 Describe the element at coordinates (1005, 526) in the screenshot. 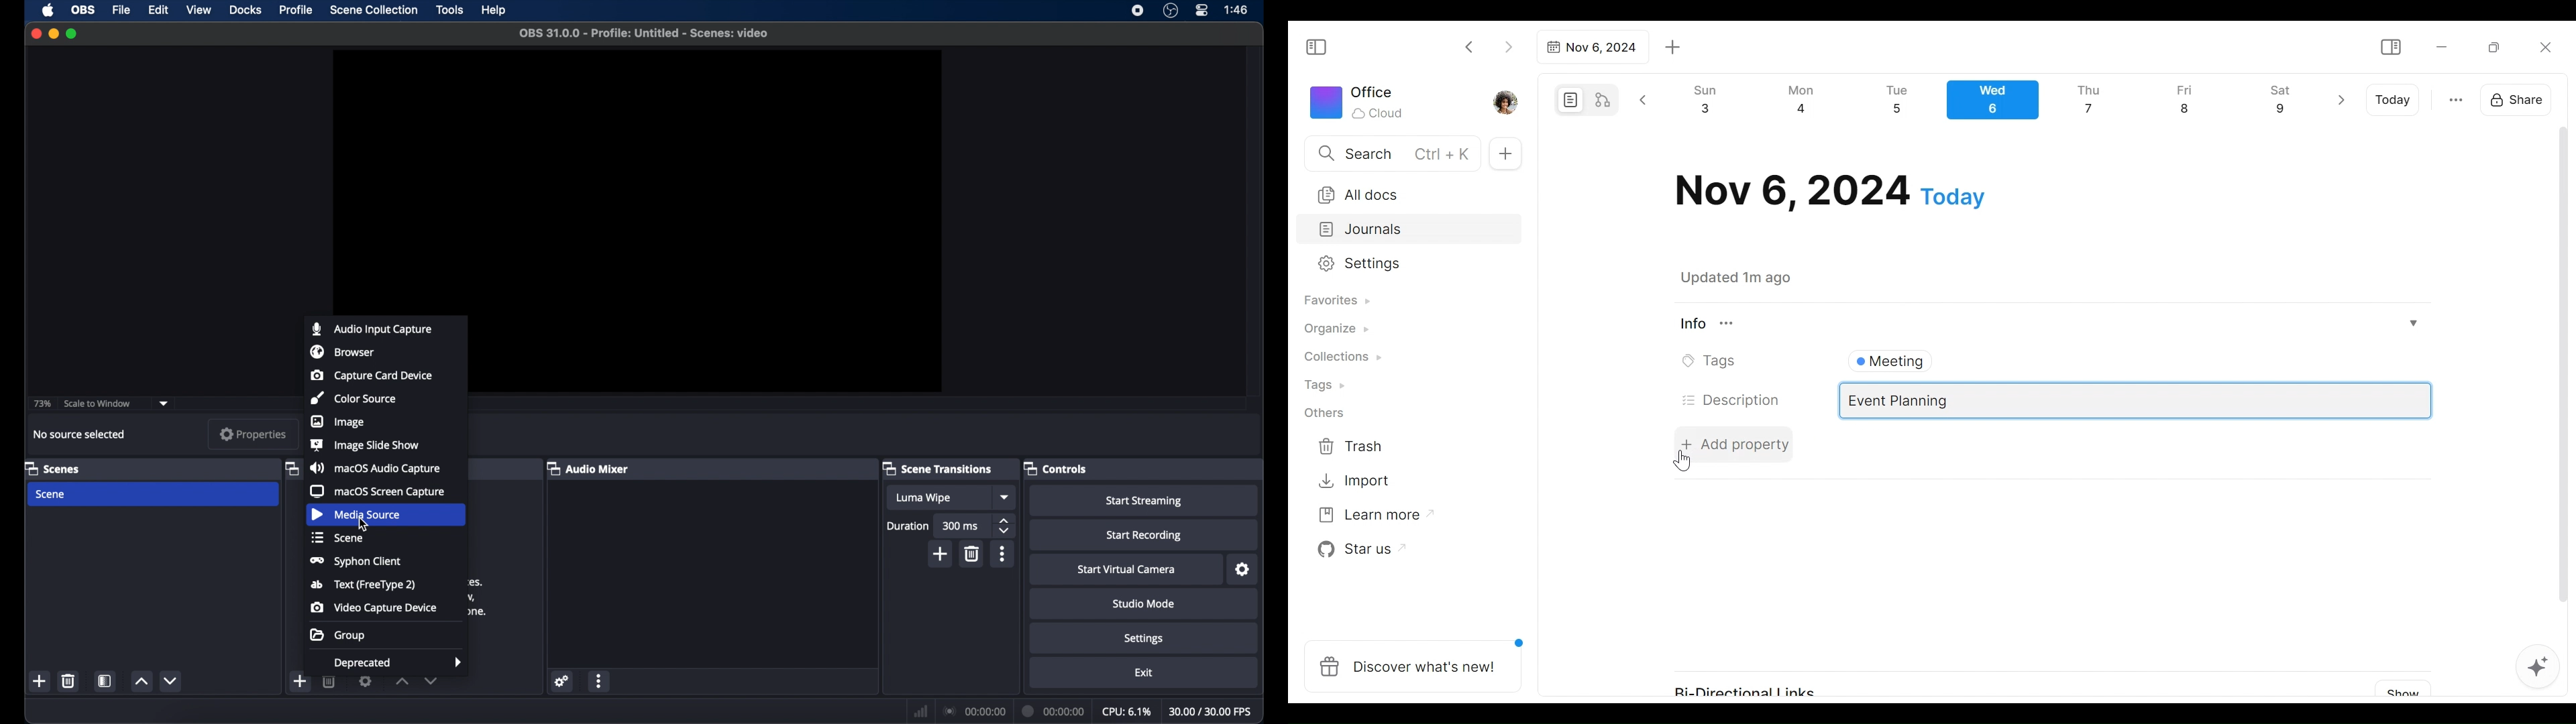

I see `stepper buttons` at that location.